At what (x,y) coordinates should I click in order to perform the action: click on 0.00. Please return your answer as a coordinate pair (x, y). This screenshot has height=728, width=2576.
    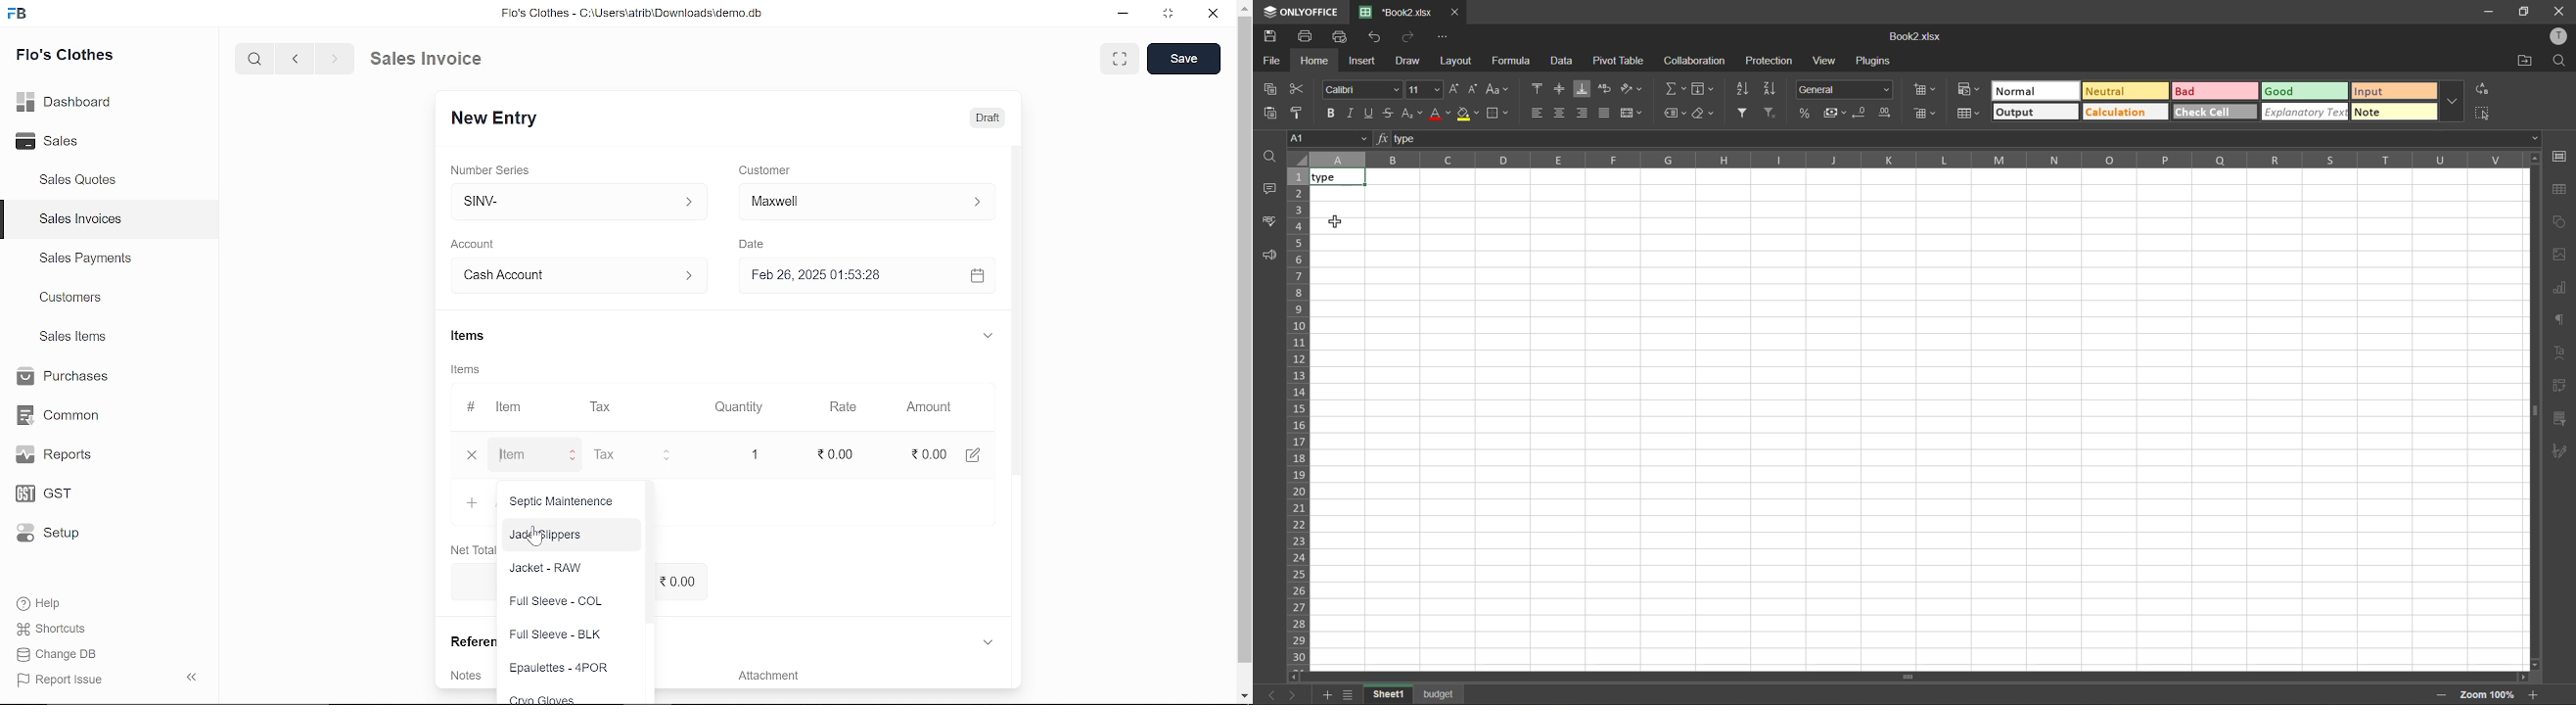
    Looking at the image, I should click on (689, 584).